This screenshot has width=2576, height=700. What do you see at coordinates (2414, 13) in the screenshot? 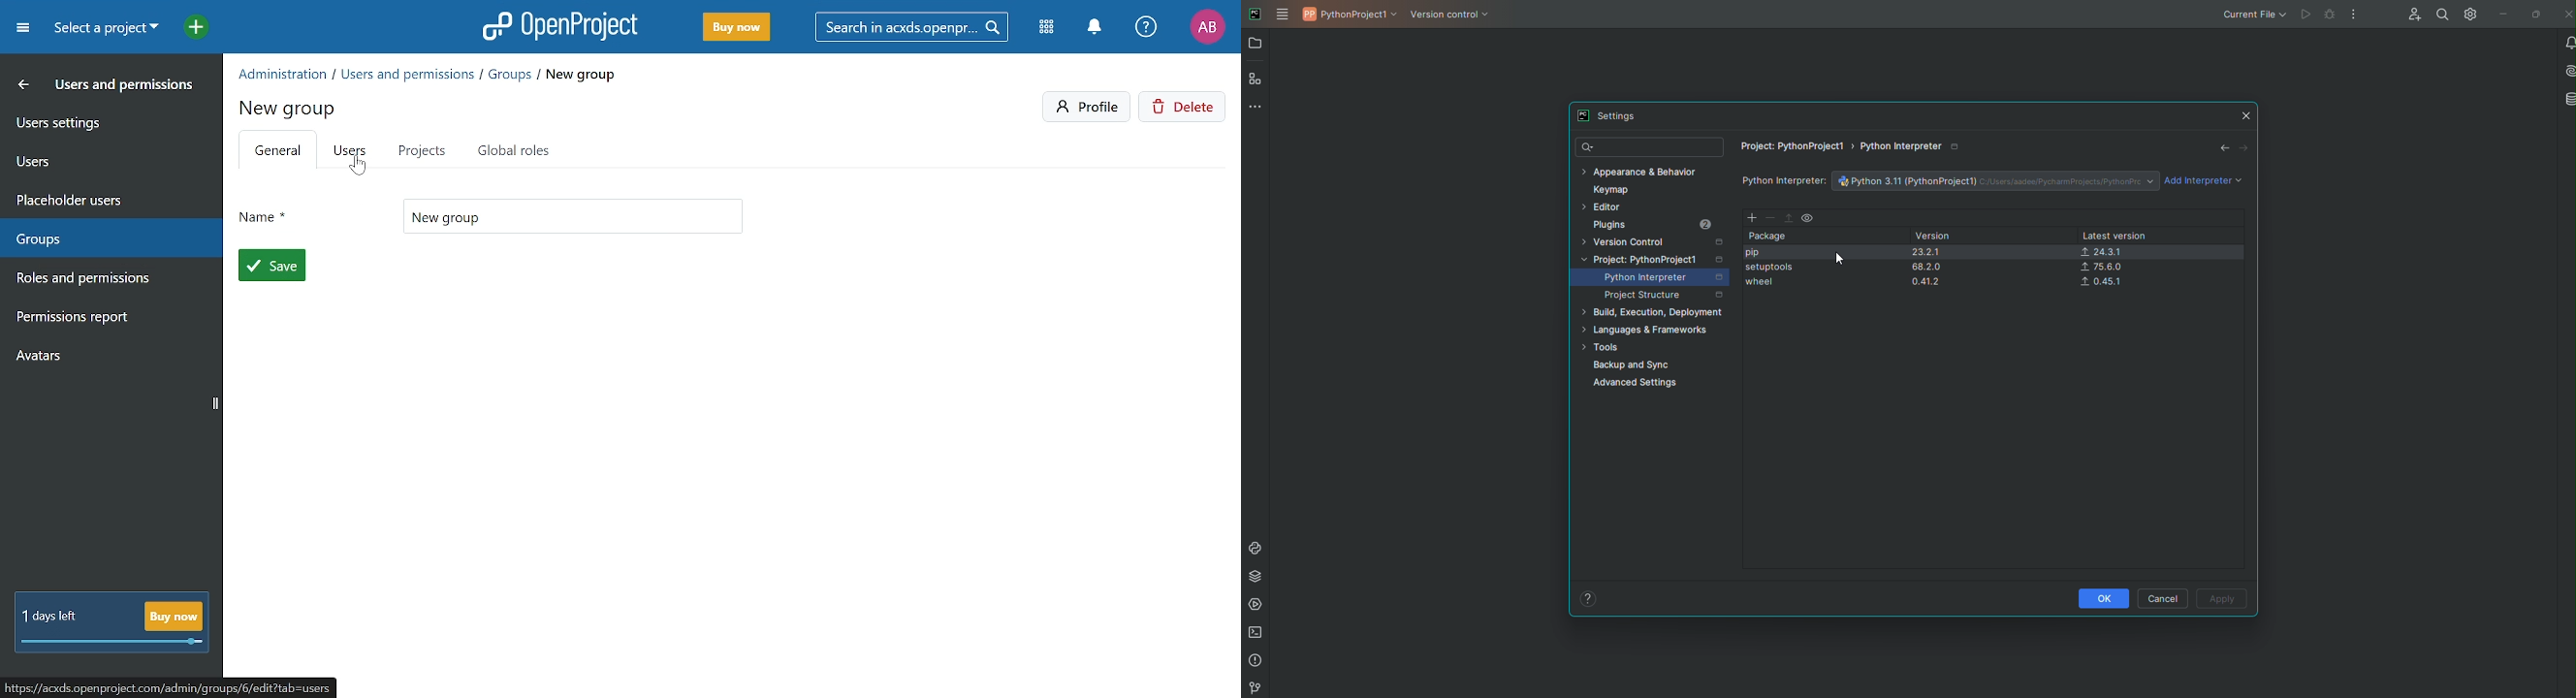
I see `Code with me` at bounding box center [2414, 13].